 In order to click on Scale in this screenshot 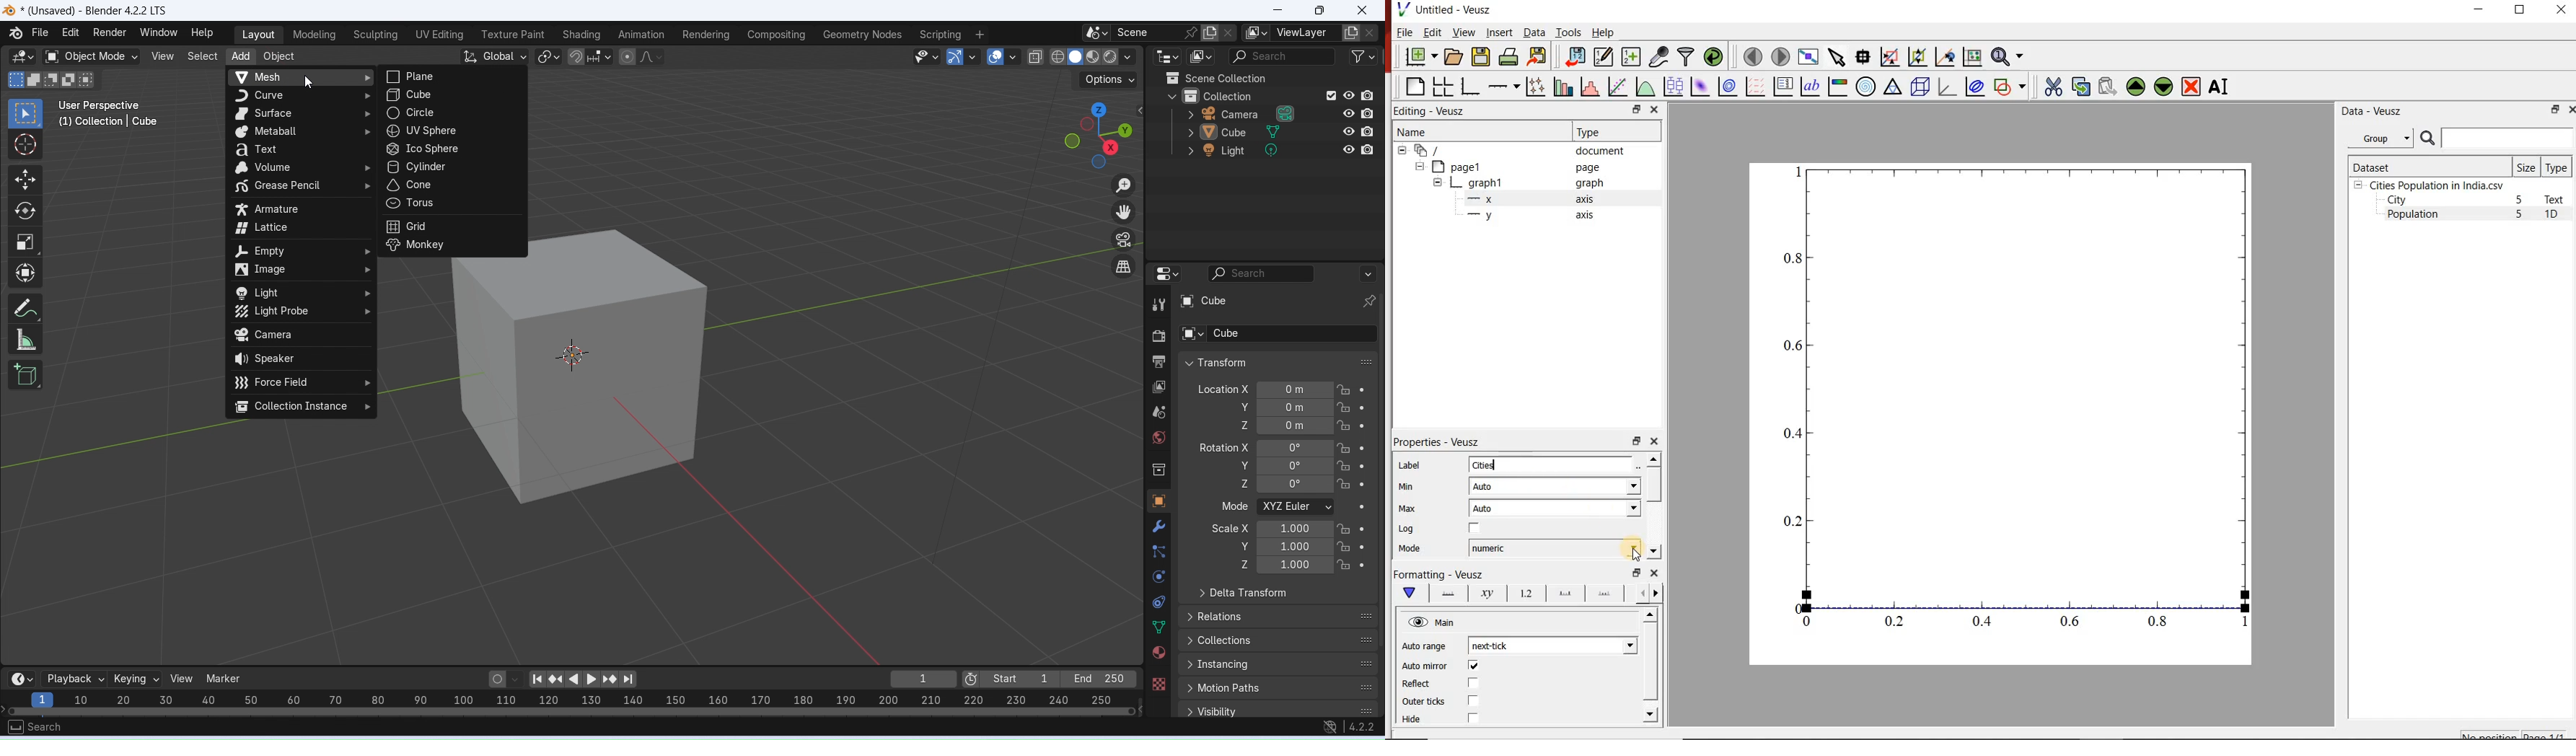, I will do `click(25, 243)`.